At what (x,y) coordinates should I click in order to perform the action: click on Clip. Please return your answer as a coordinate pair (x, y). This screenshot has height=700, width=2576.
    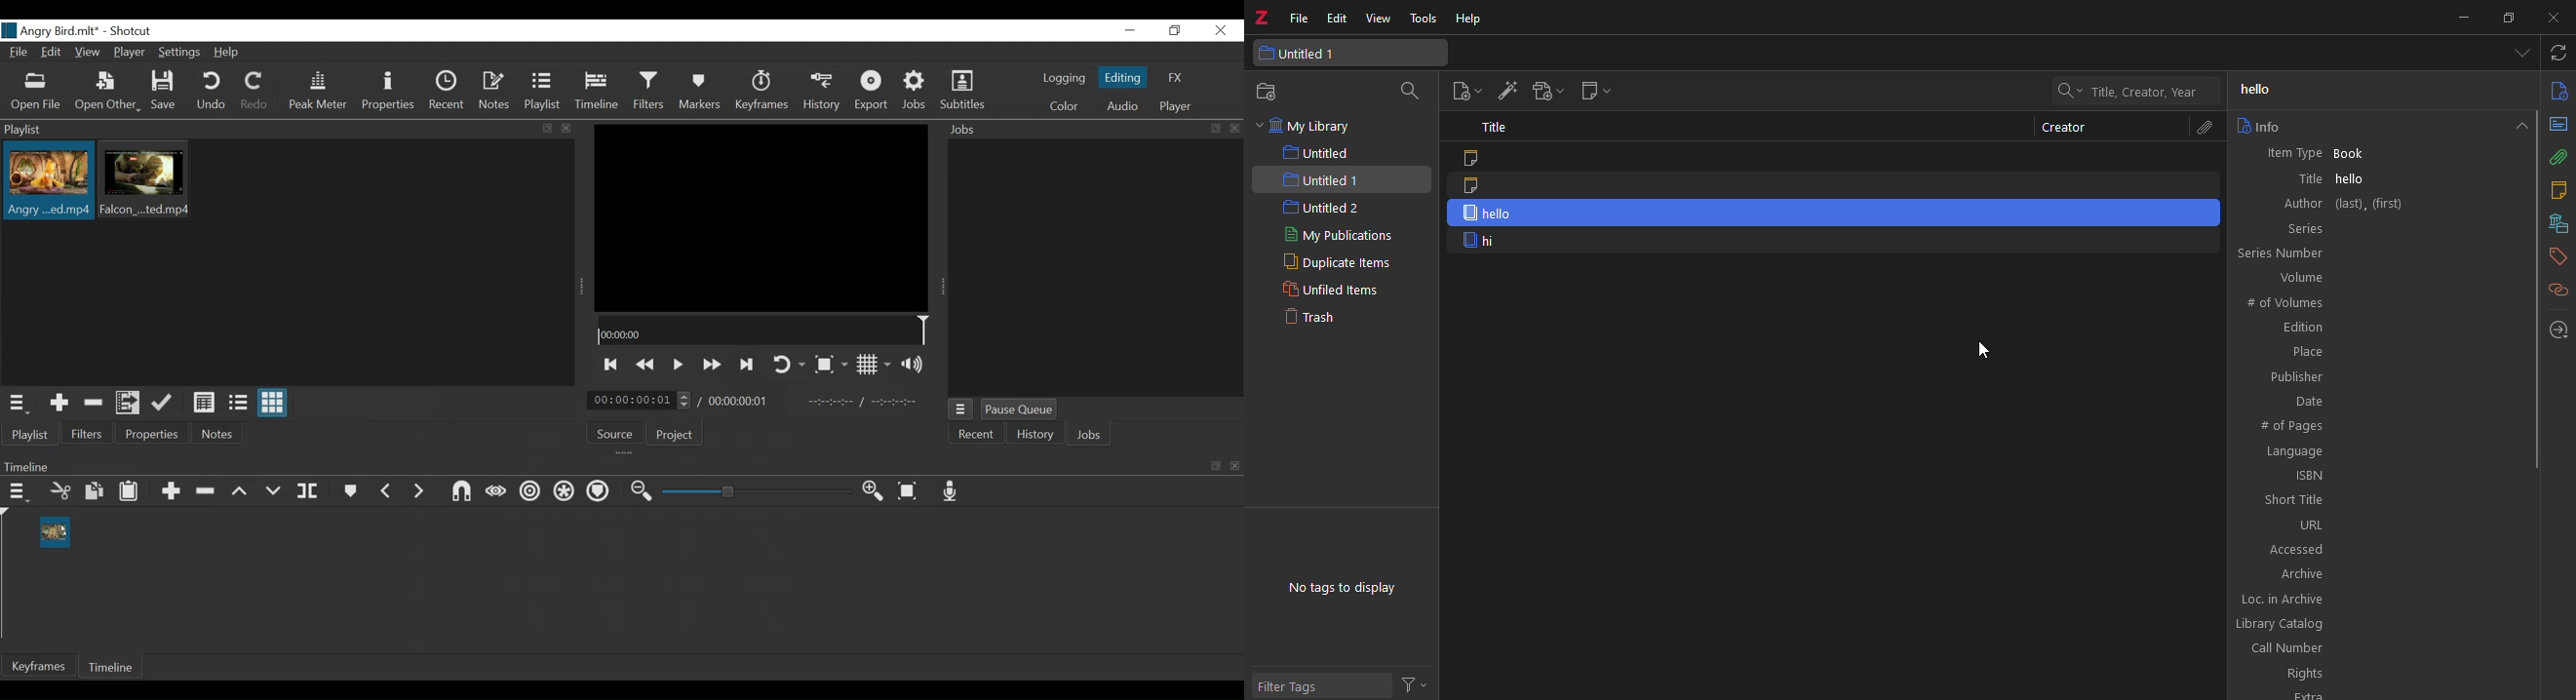
    Looking at the image, I should click on (145, 180).